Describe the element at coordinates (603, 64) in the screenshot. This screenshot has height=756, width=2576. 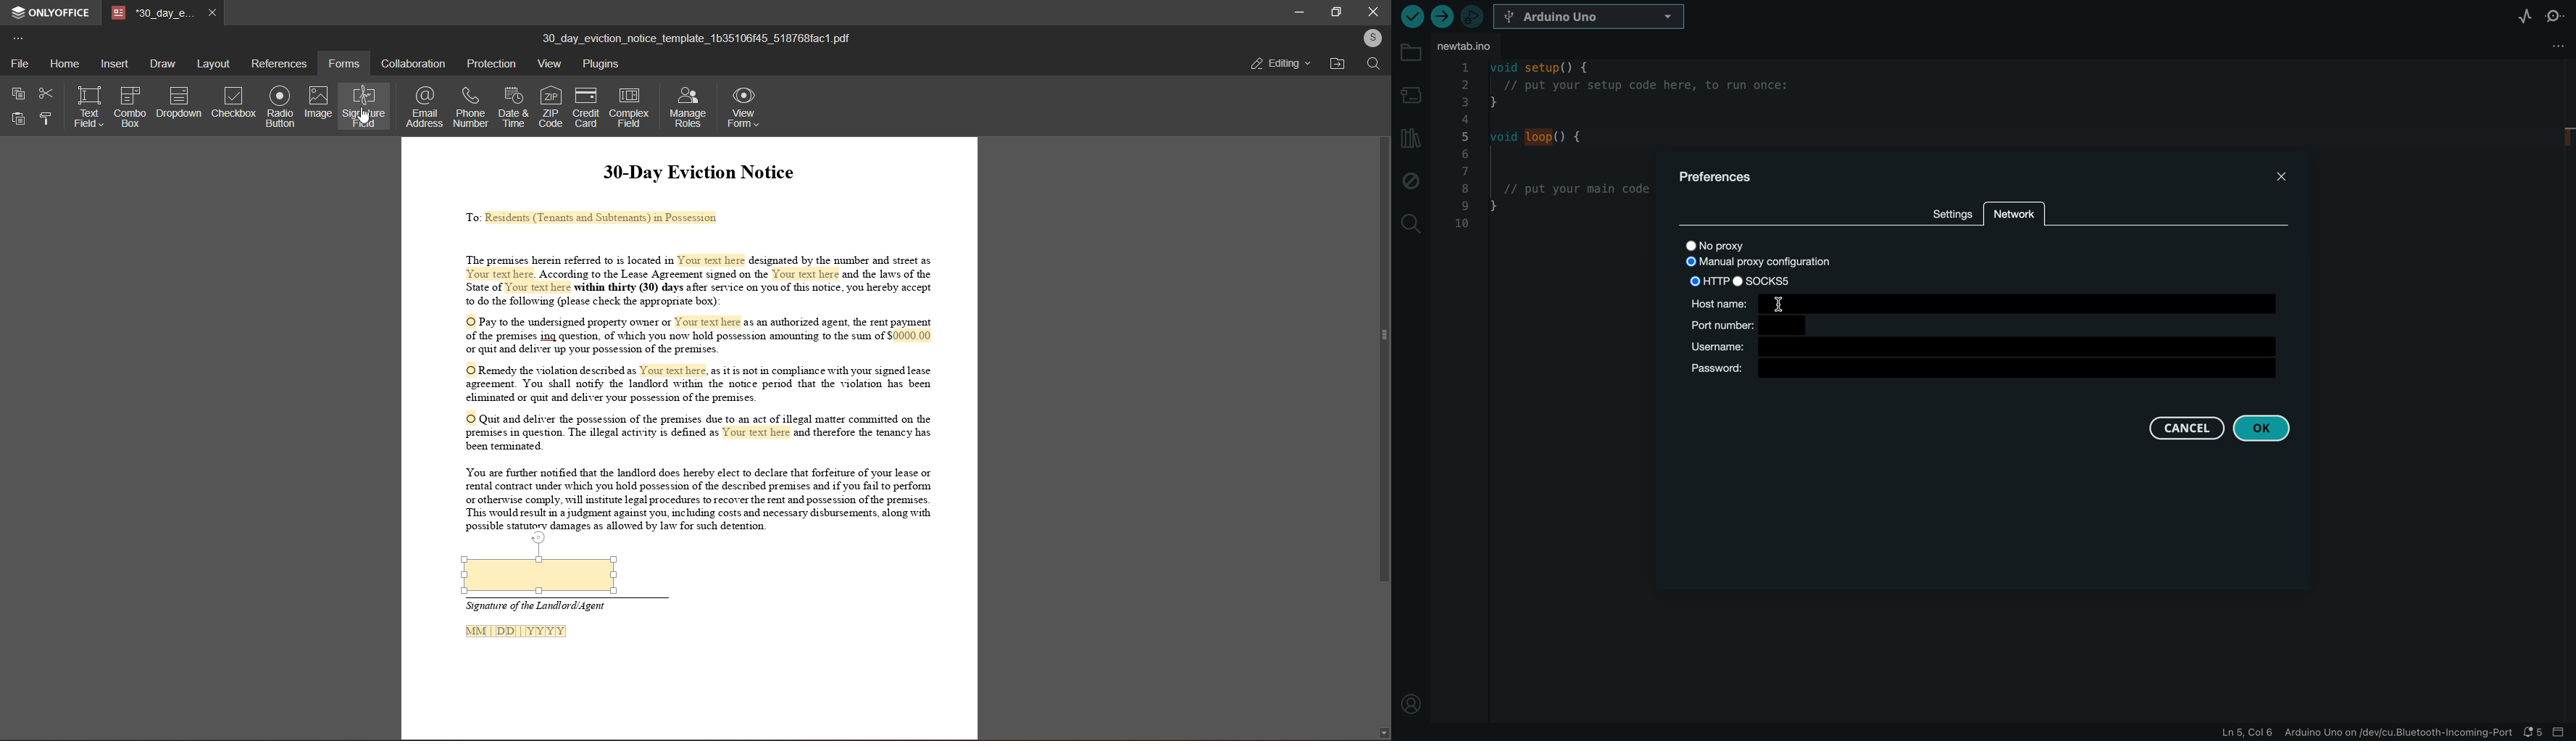
I see `plugins` at that location.